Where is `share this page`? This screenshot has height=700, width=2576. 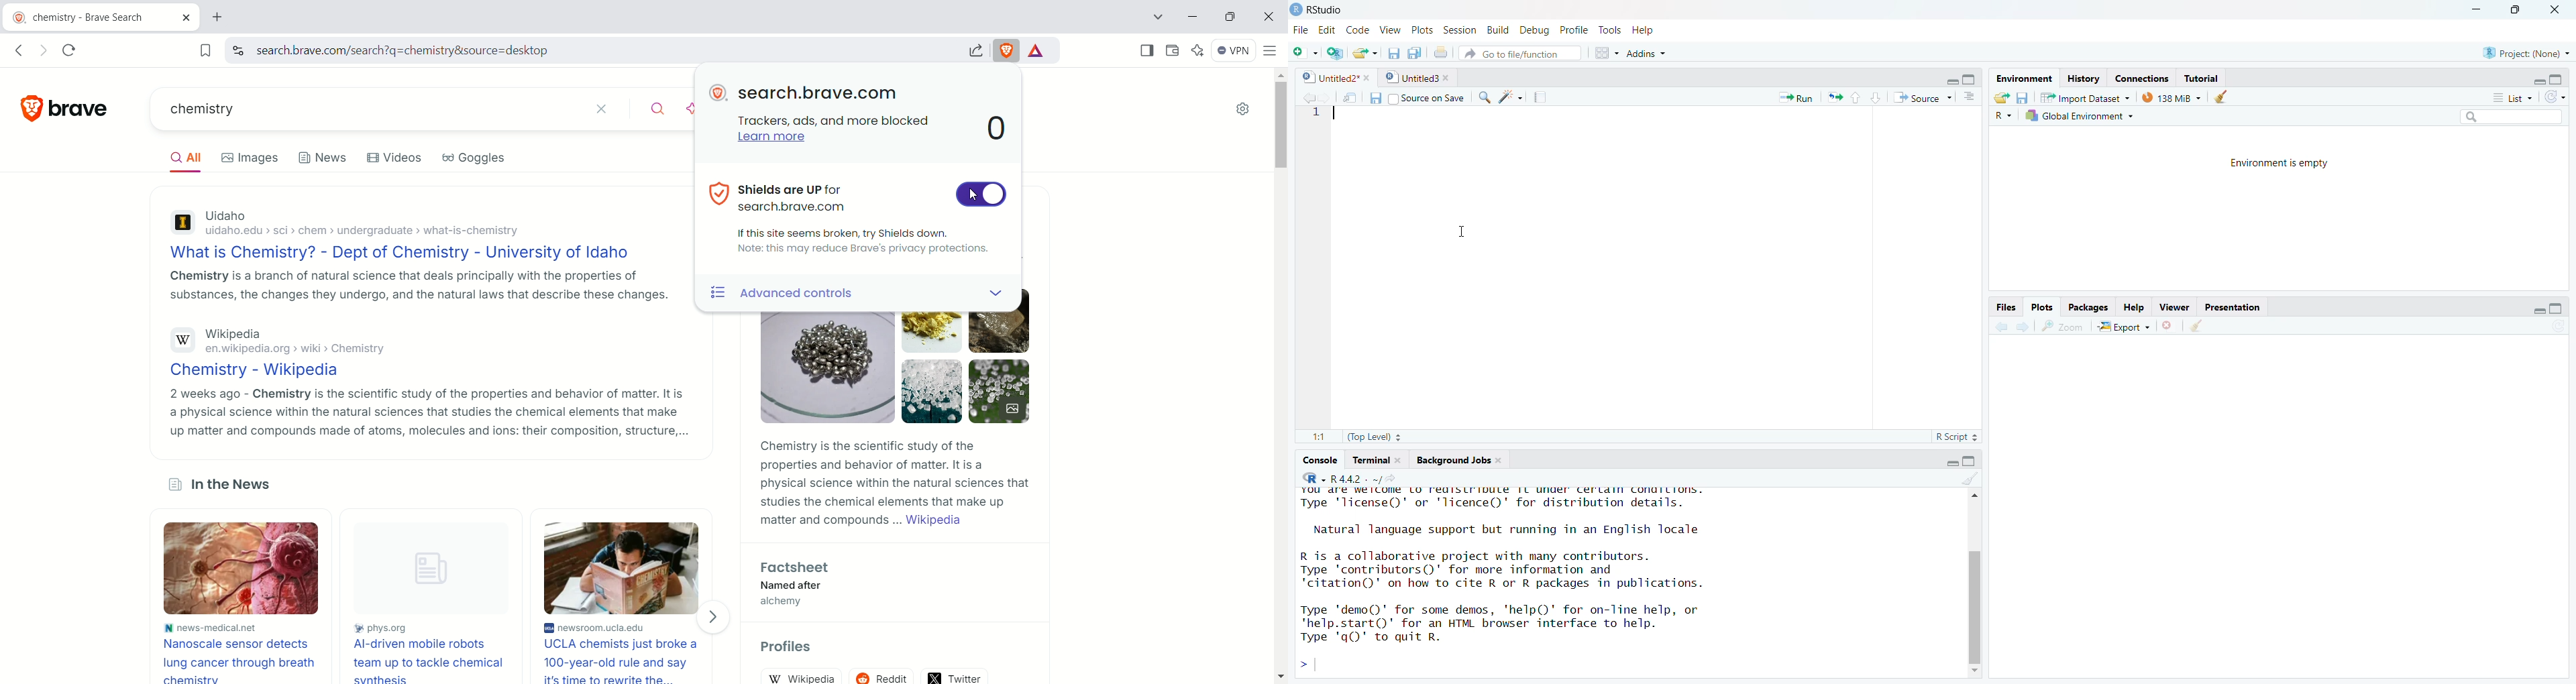 share this page is located at coordinates (973, 49).